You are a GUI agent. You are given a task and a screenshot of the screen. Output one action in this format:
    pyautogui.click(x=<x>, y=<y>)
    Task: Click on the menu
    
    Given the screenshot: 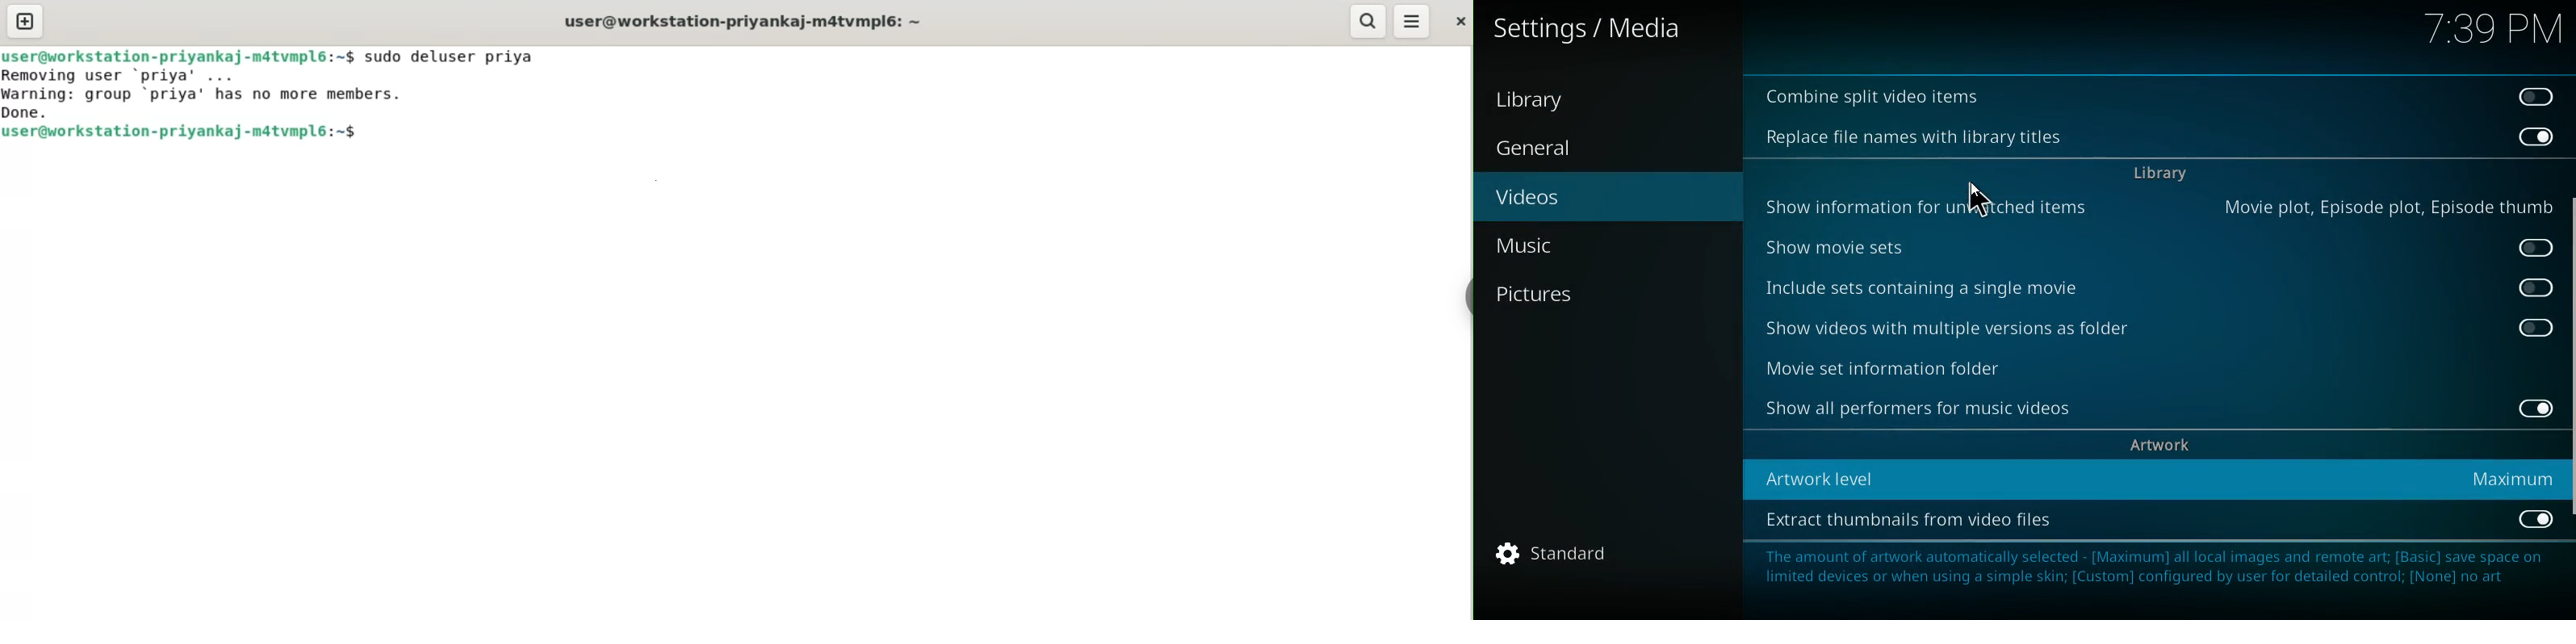 What is the action you would take?
    pyautogui.click(x=1412, y=22)
    